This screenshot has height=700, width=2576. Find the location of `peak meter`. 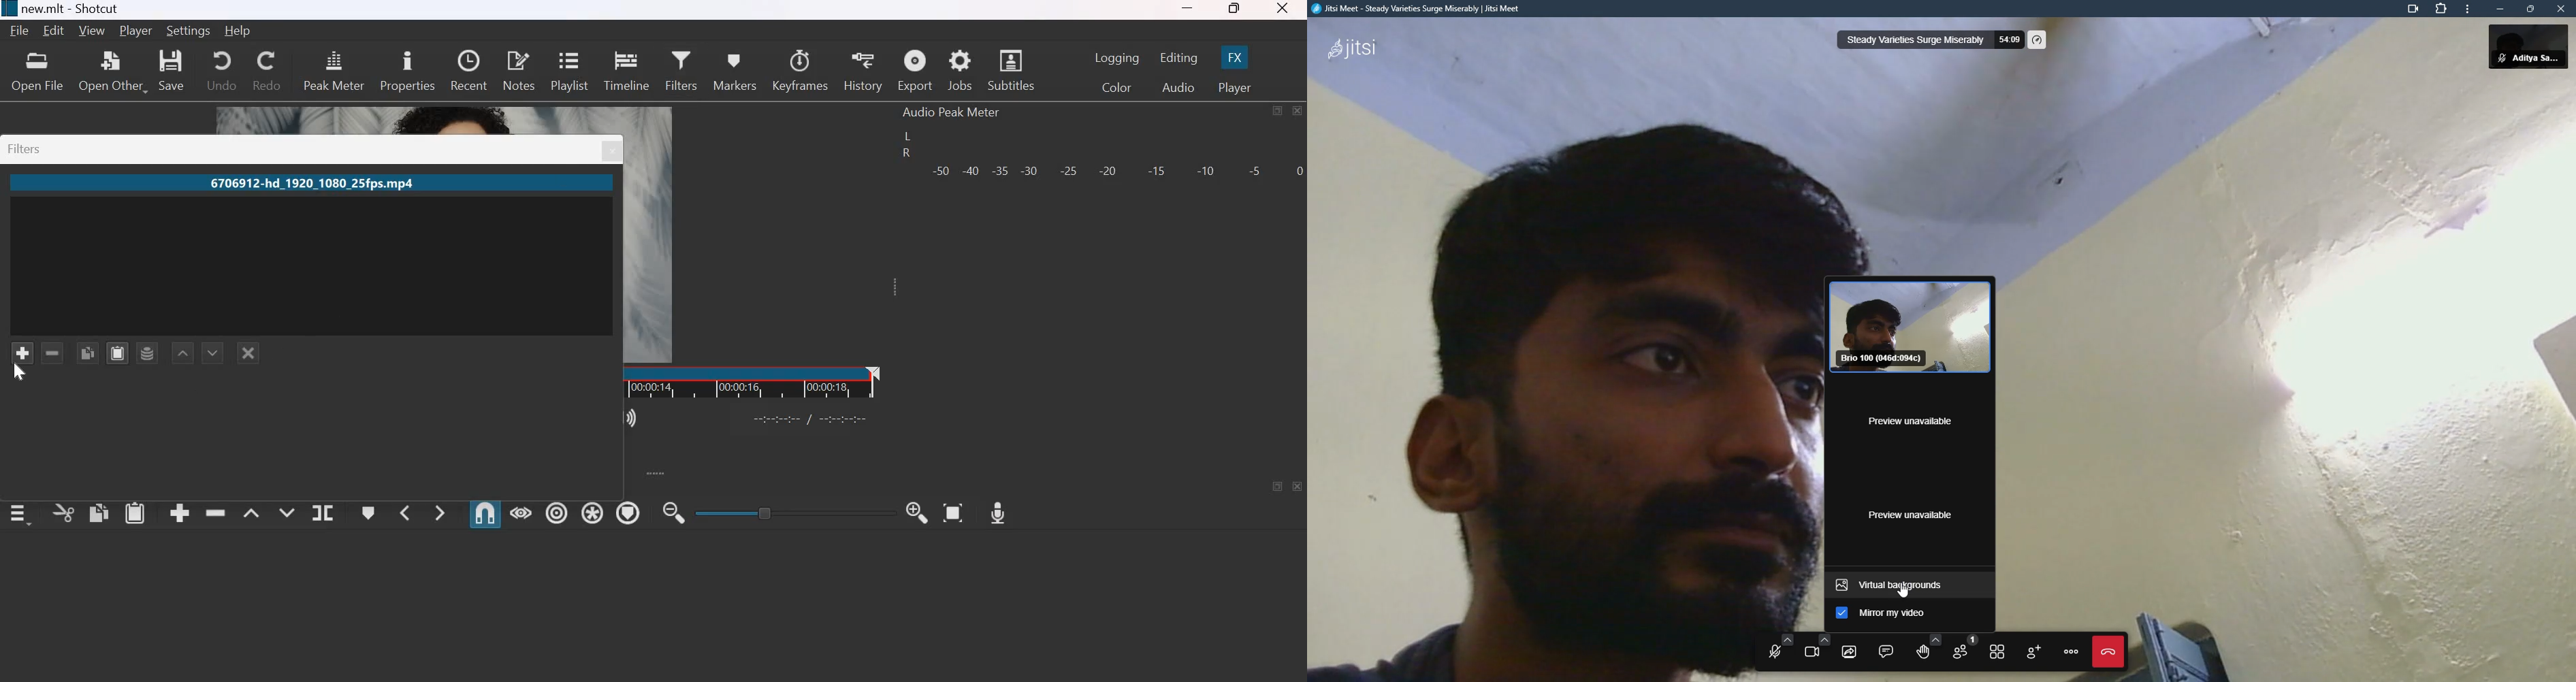

peak meter is located at coordinates (334, 69).